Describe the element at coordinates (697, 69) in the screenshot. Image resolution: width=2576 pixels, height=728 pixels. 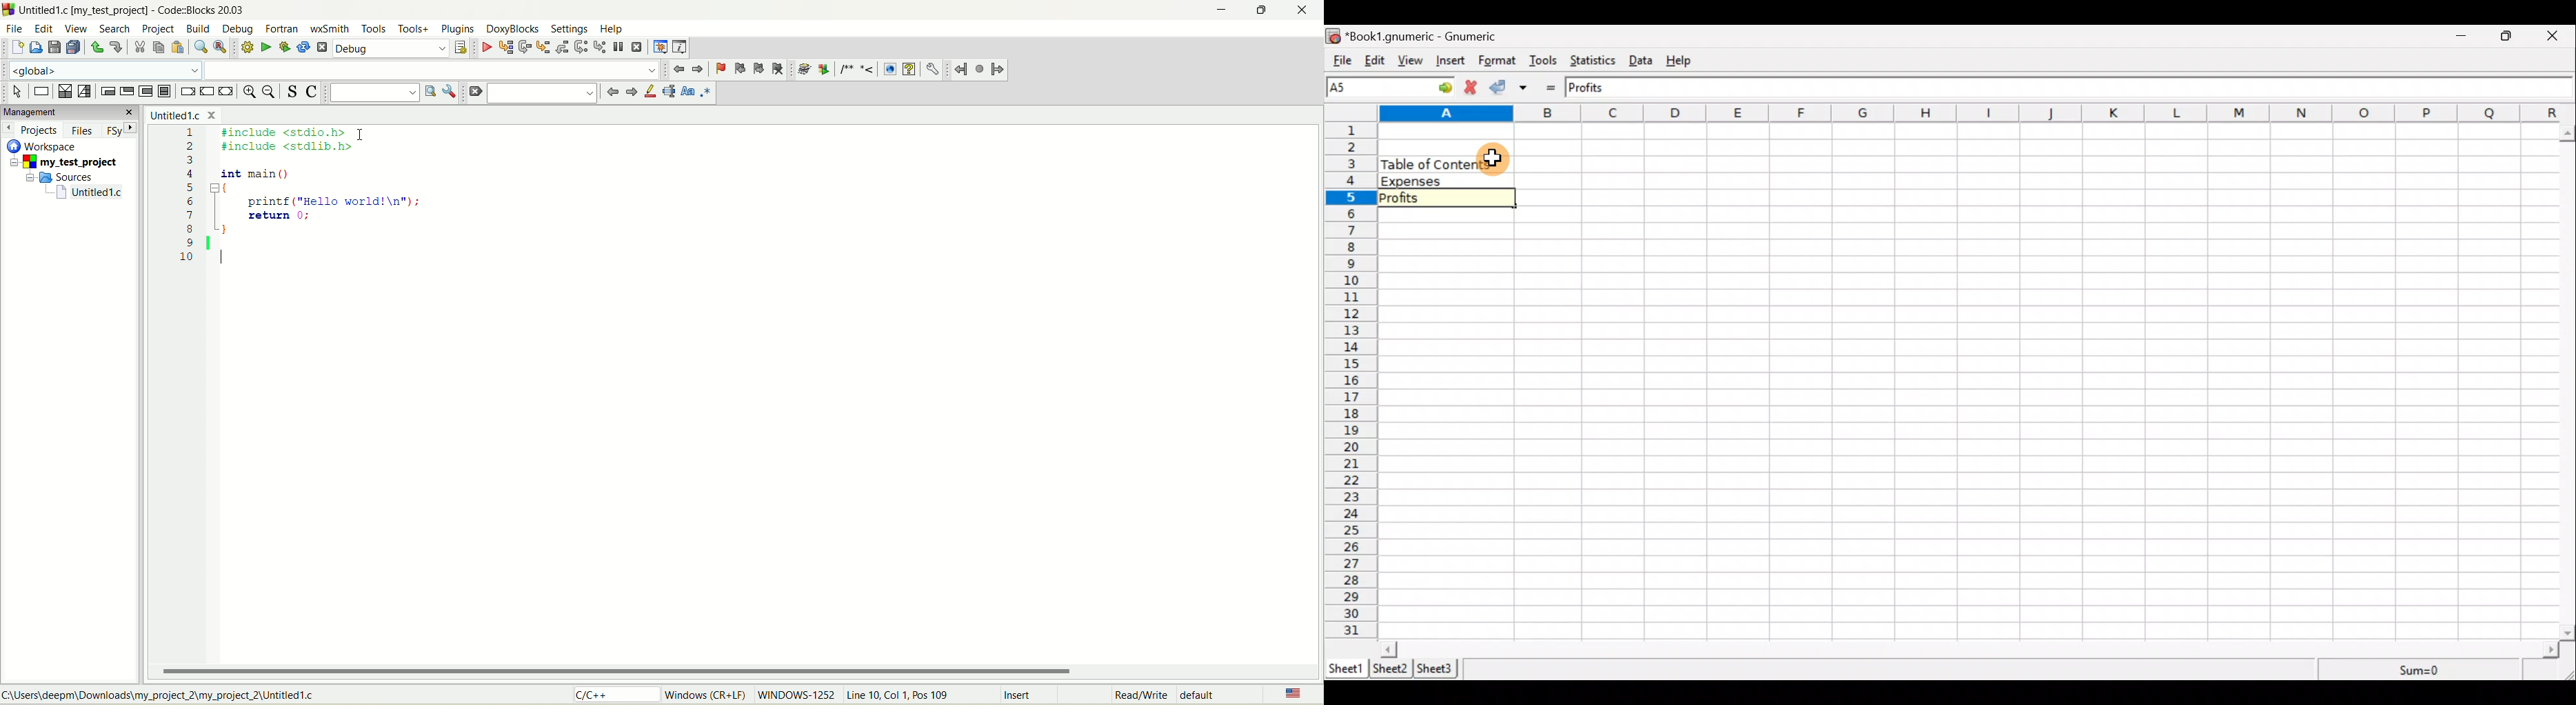
I see `back` at that location.